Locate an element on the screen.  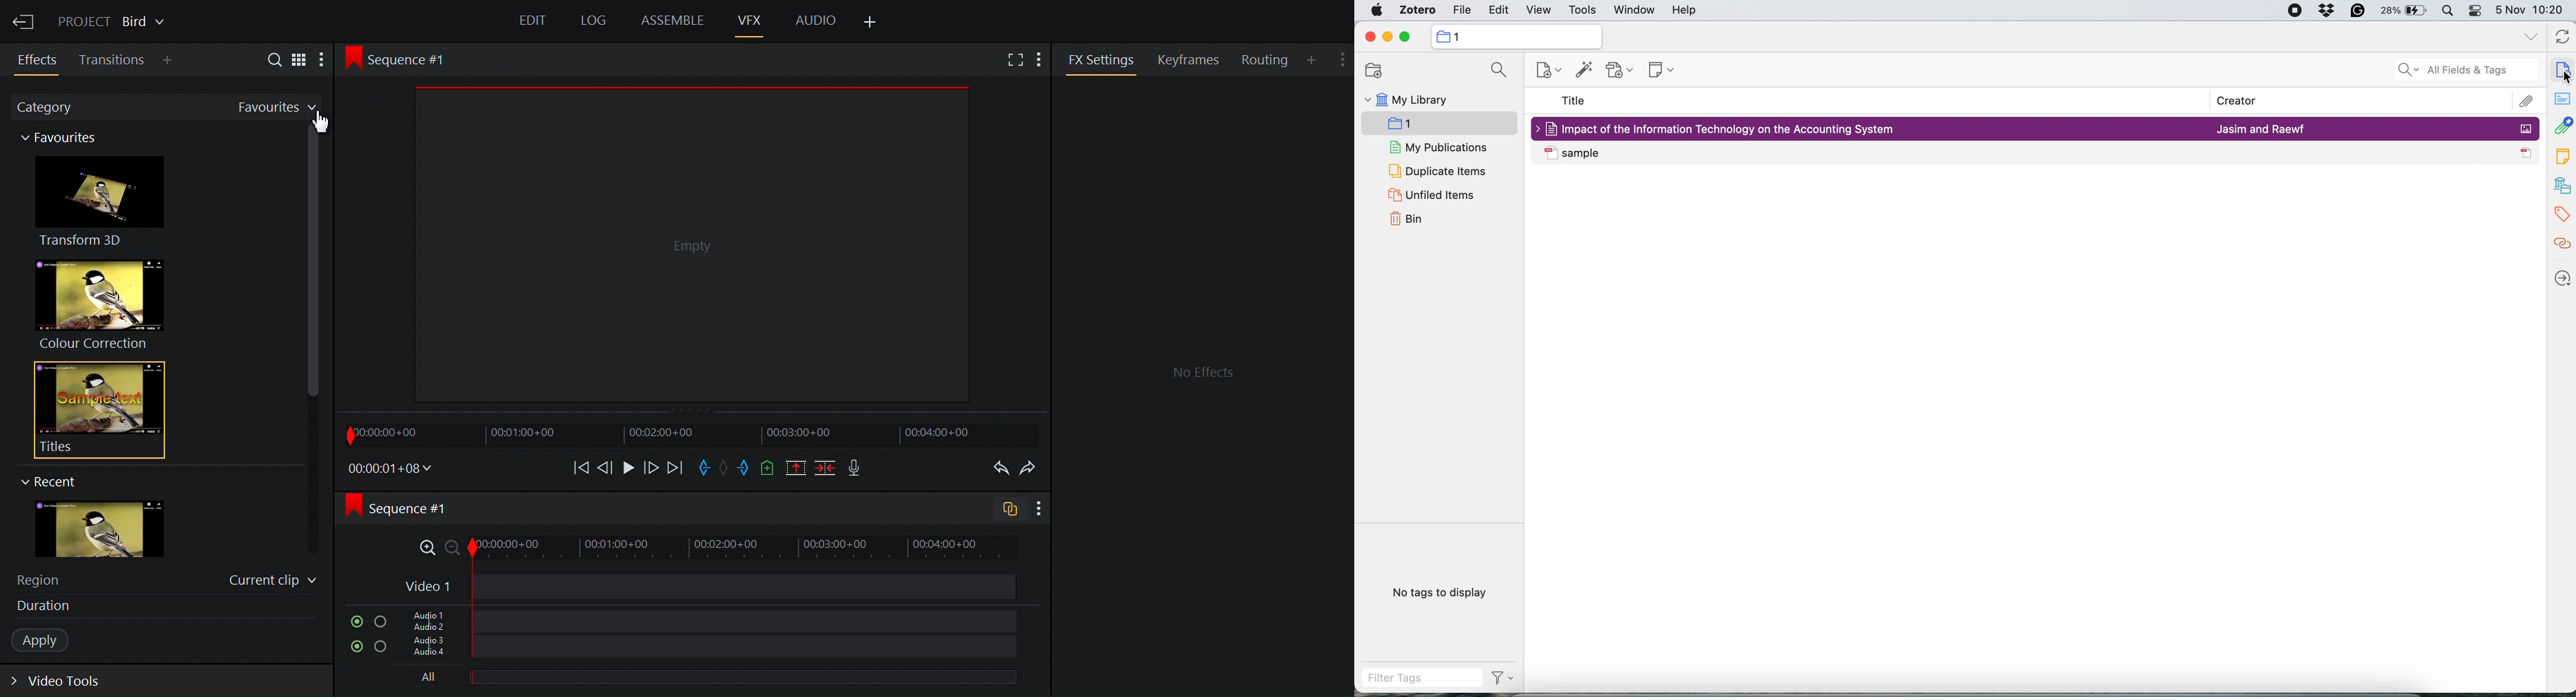
refresh is located at coordinates (2562, 39).